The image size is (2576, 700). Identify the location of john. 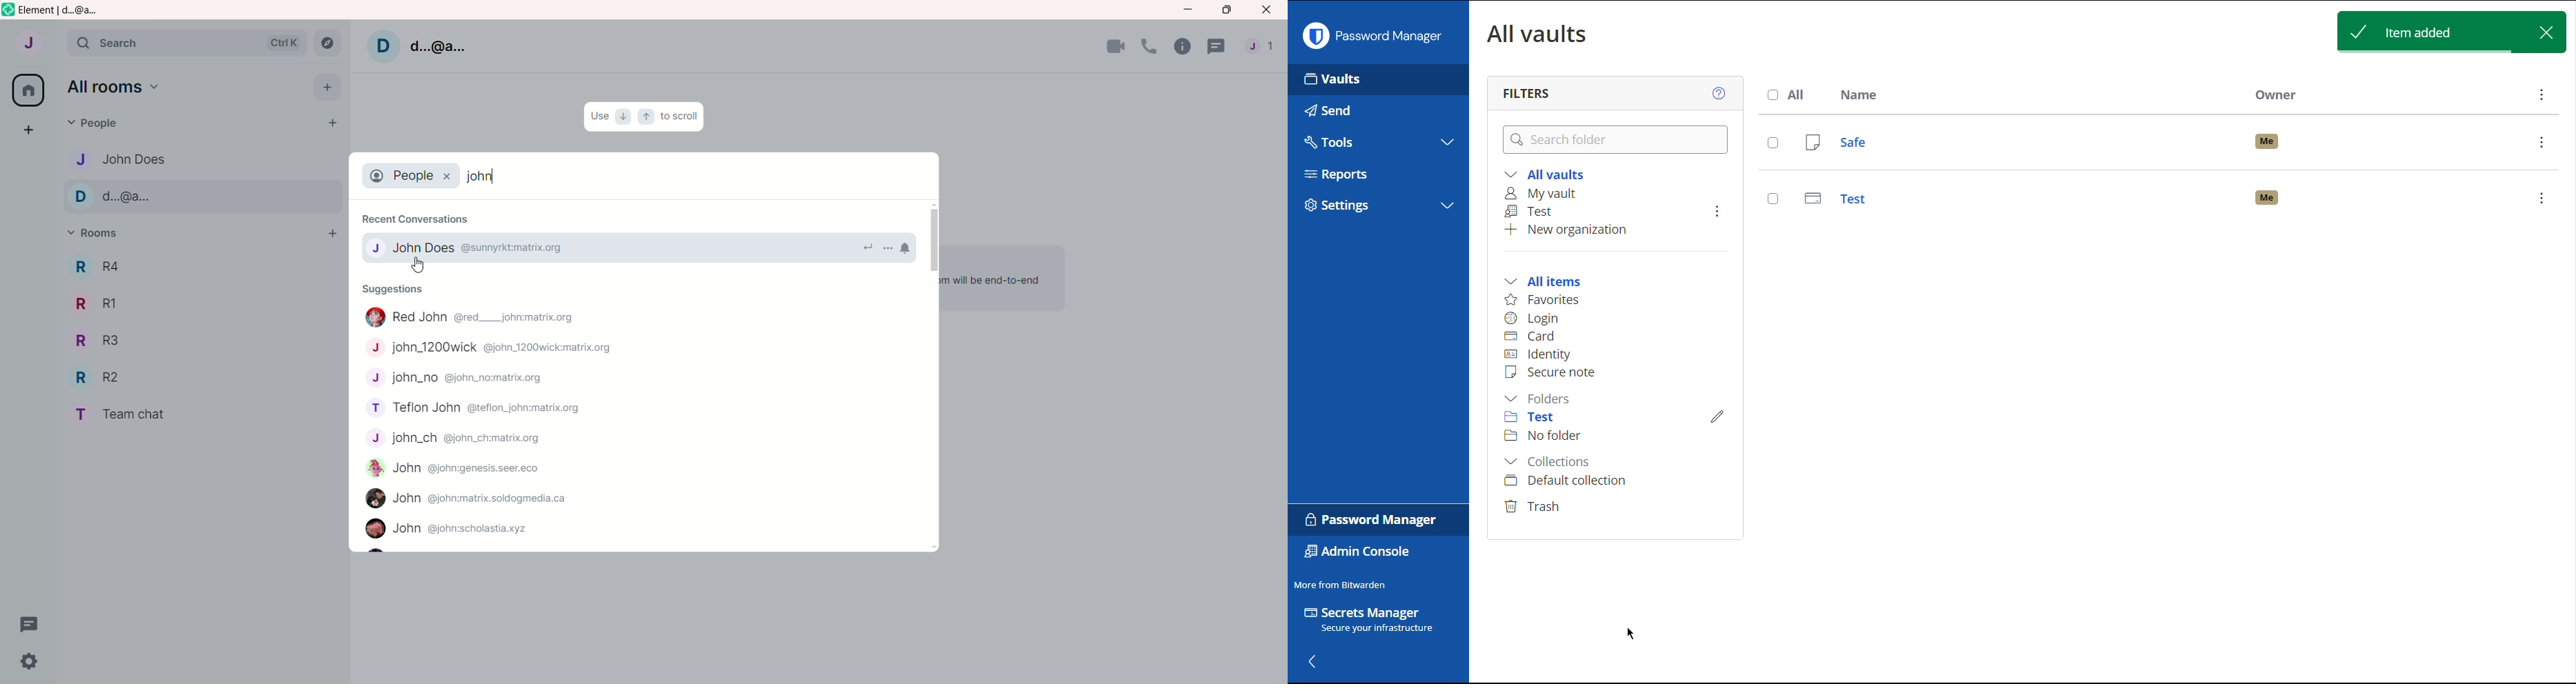
(458, 471).